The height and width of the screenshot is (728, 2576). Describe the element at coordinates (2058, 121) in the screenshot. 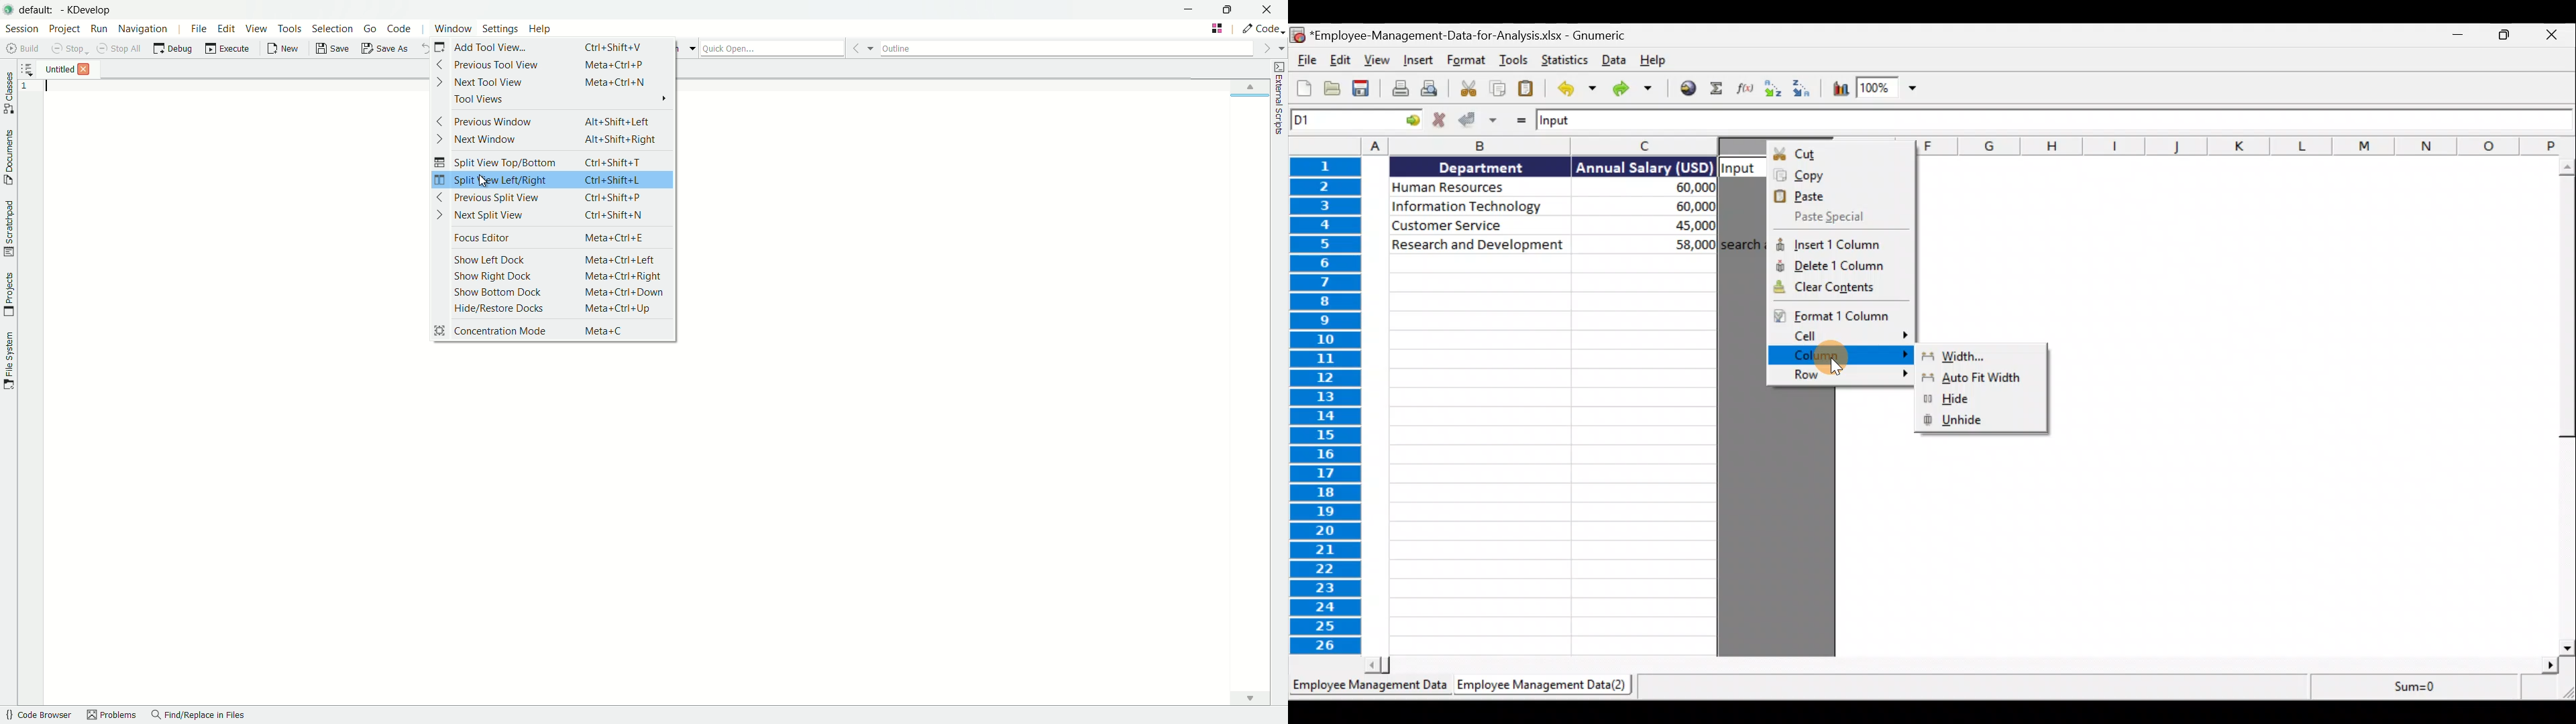

I see `Formula bar` at that location.